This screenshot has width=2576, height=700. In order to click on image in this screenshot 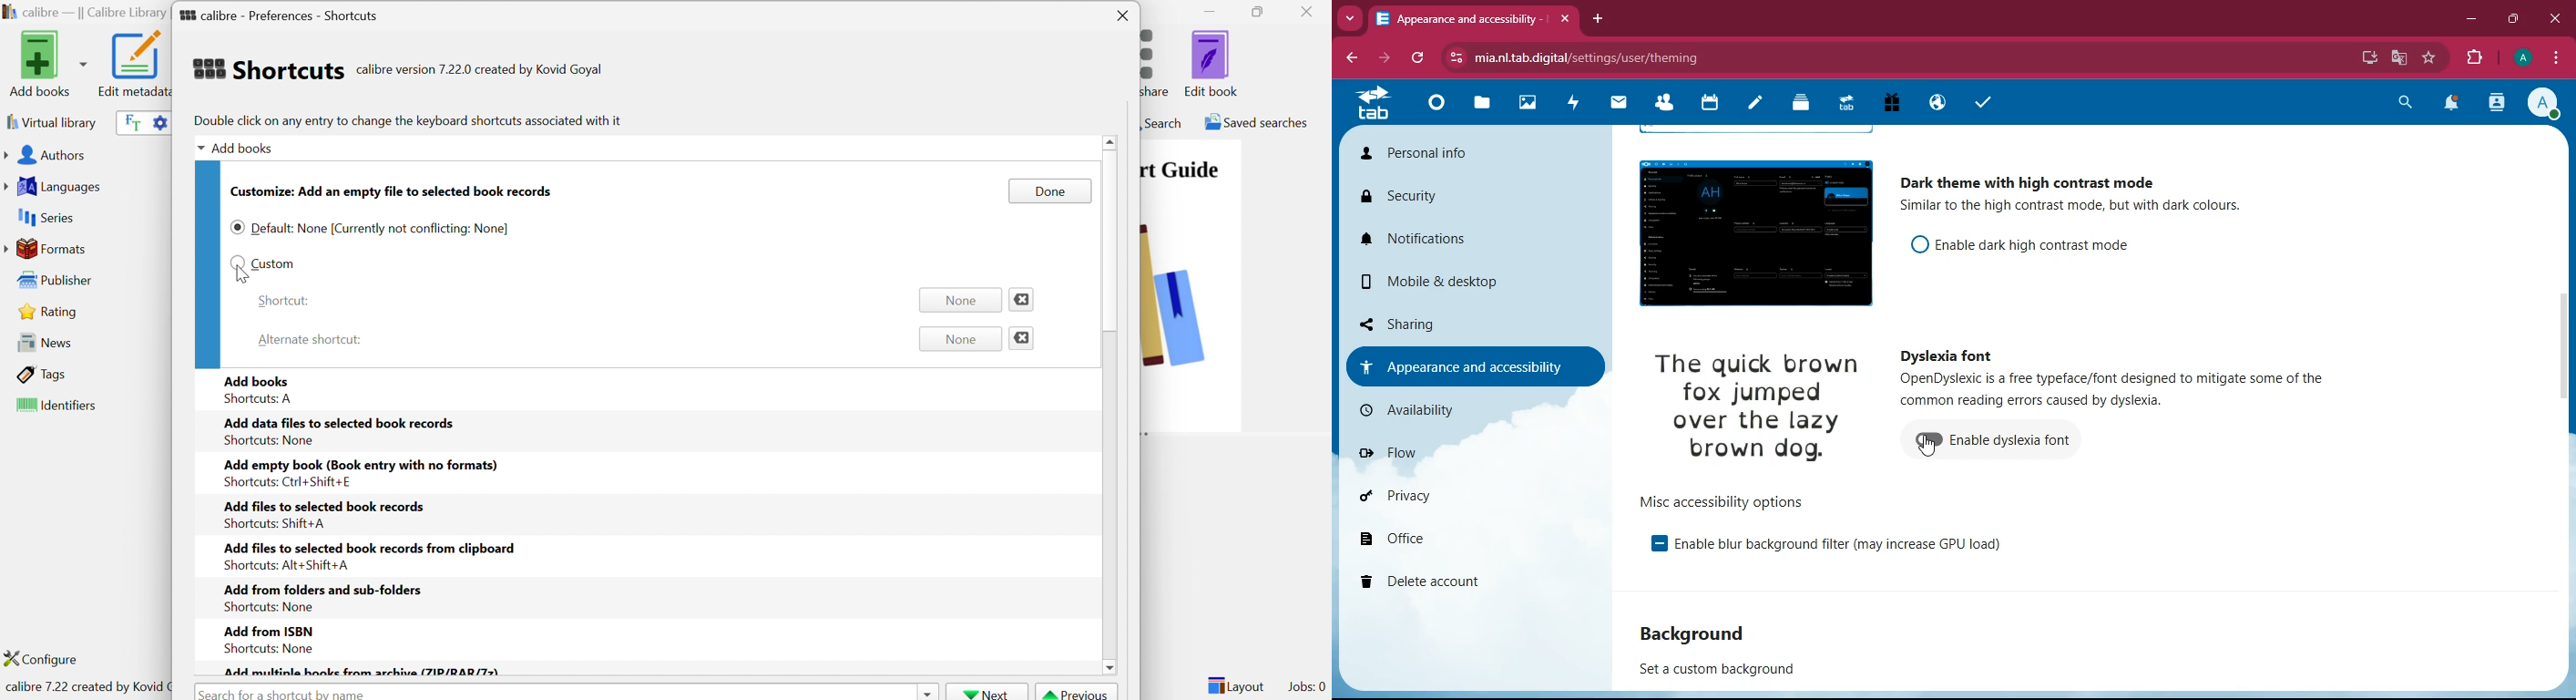, I will do `click(1749, 231)`.